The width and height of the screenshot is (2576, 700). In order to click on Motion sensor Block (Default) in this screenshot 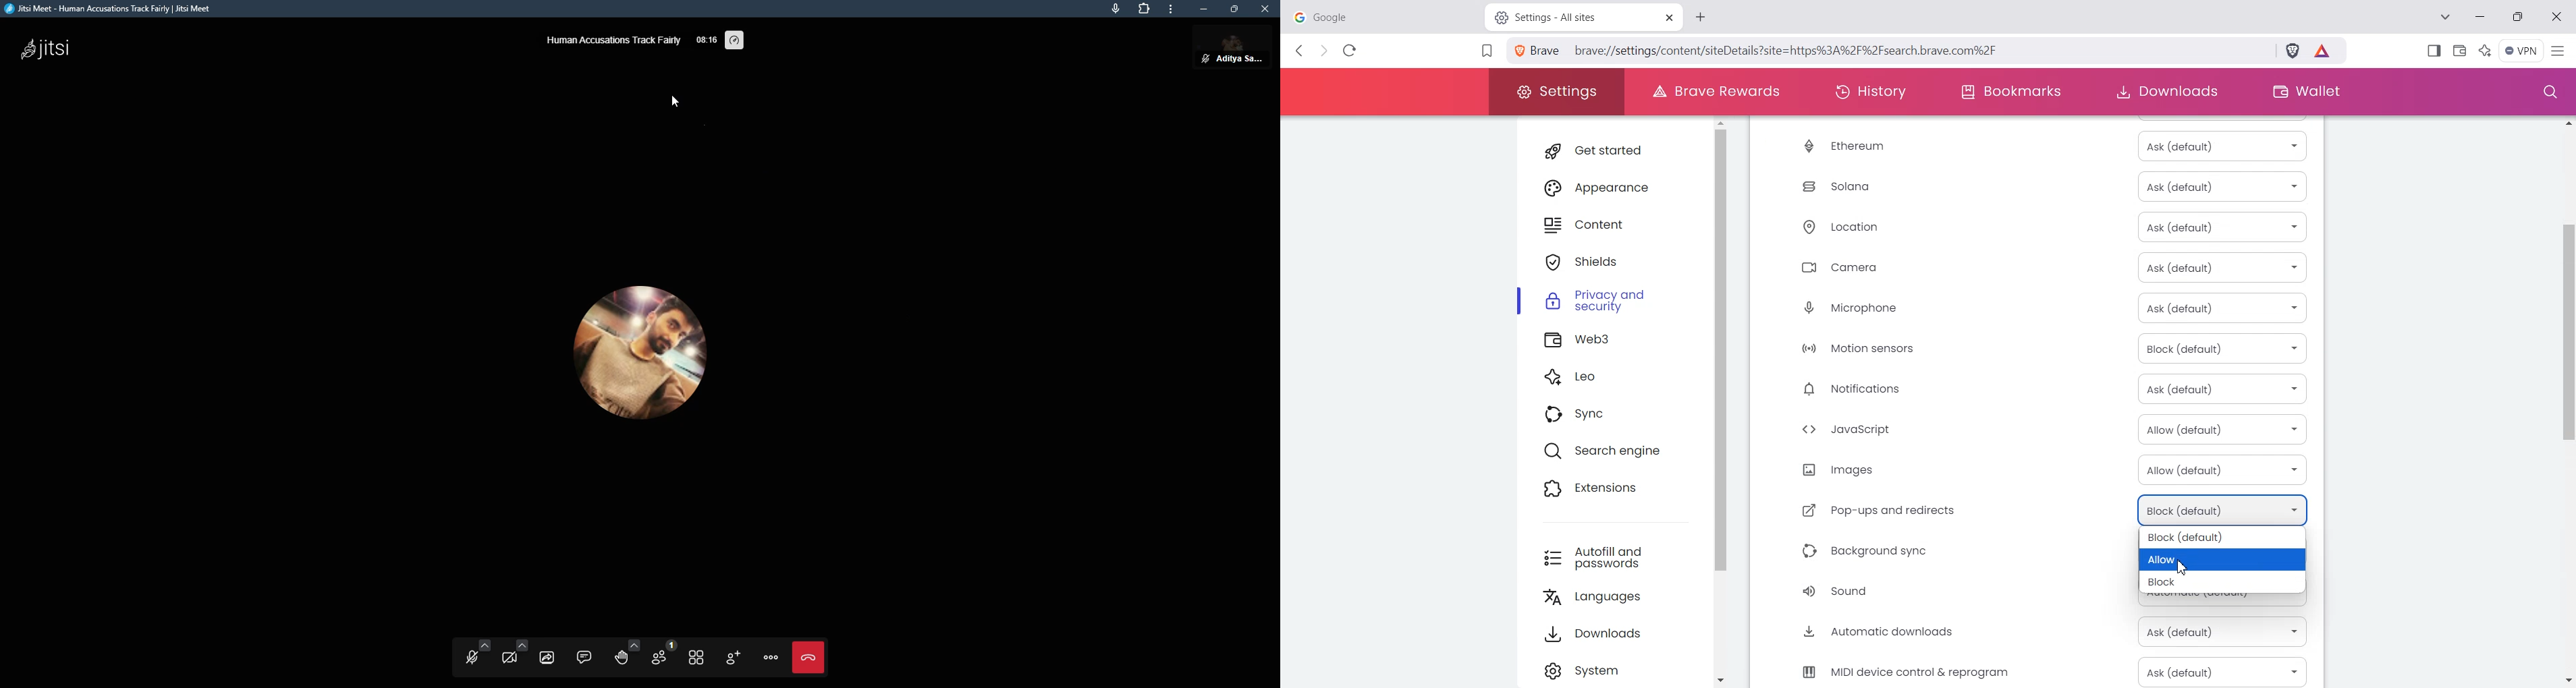, I will do `click(2040, 348)`.